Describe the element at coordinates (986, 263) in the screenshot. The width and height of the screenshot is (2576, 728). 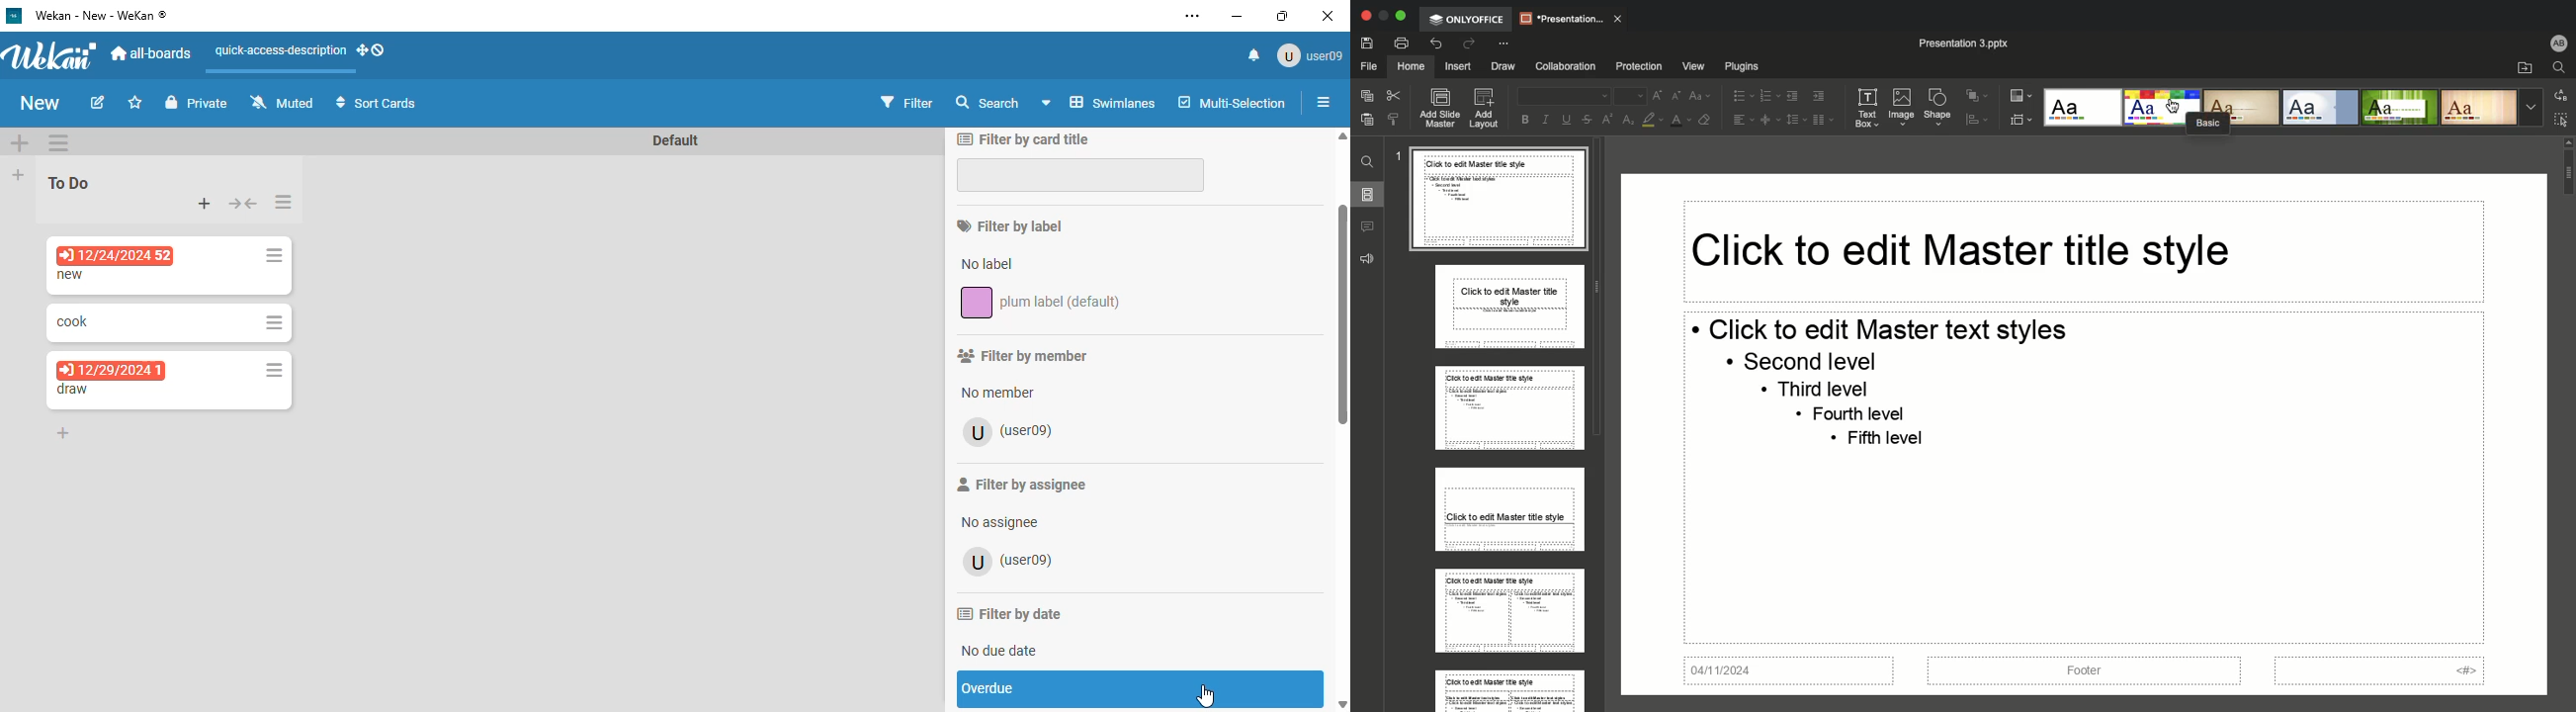
I see `no label` at that location.